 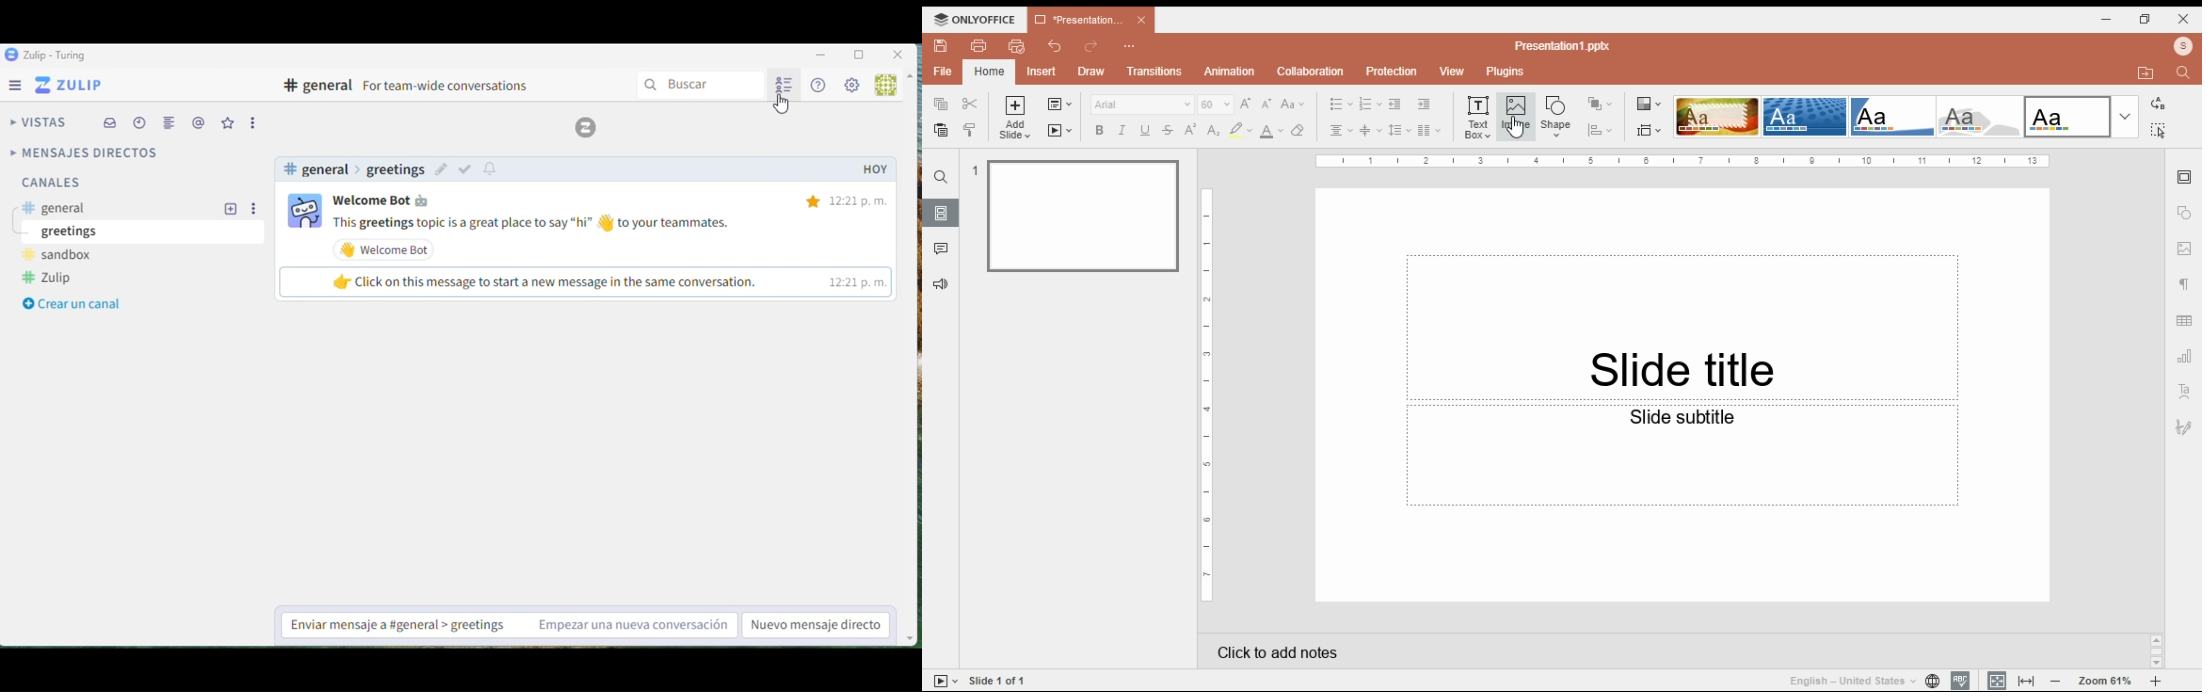 What do you see at coordinates (1155, 72) in the screenshot?
I see `transitions` at bounding box center [1155, 72].